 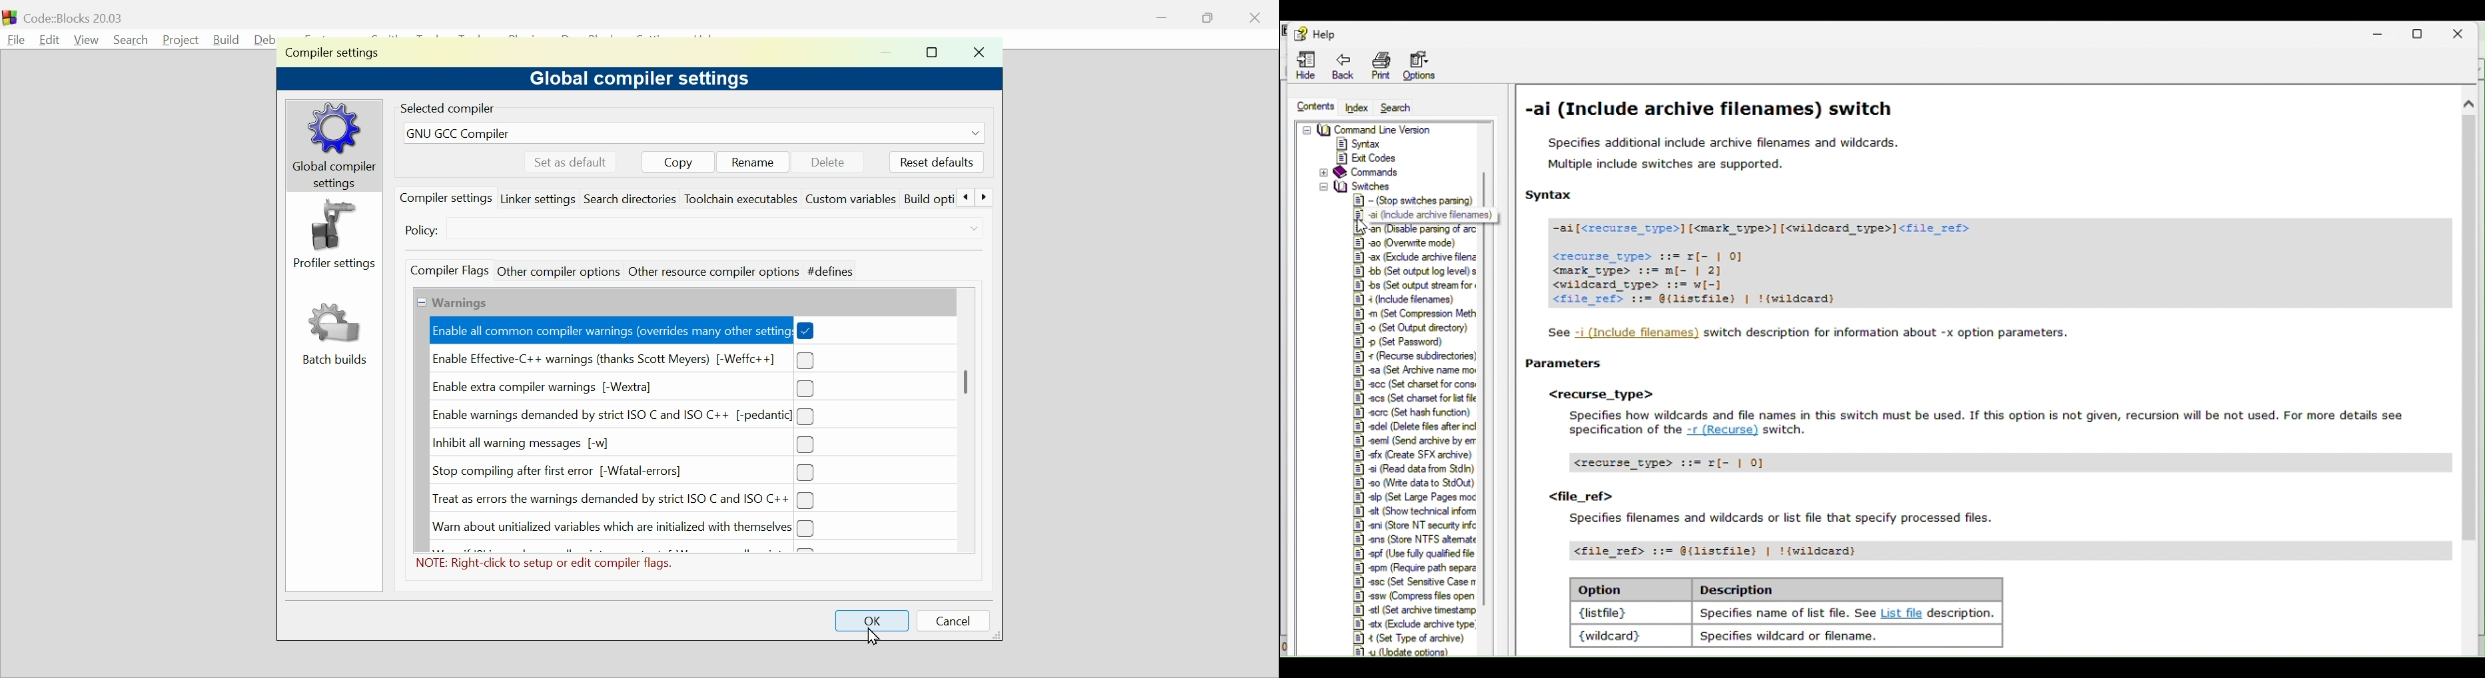 I want to click on Toolchain executables, so click(x=743, y=200).